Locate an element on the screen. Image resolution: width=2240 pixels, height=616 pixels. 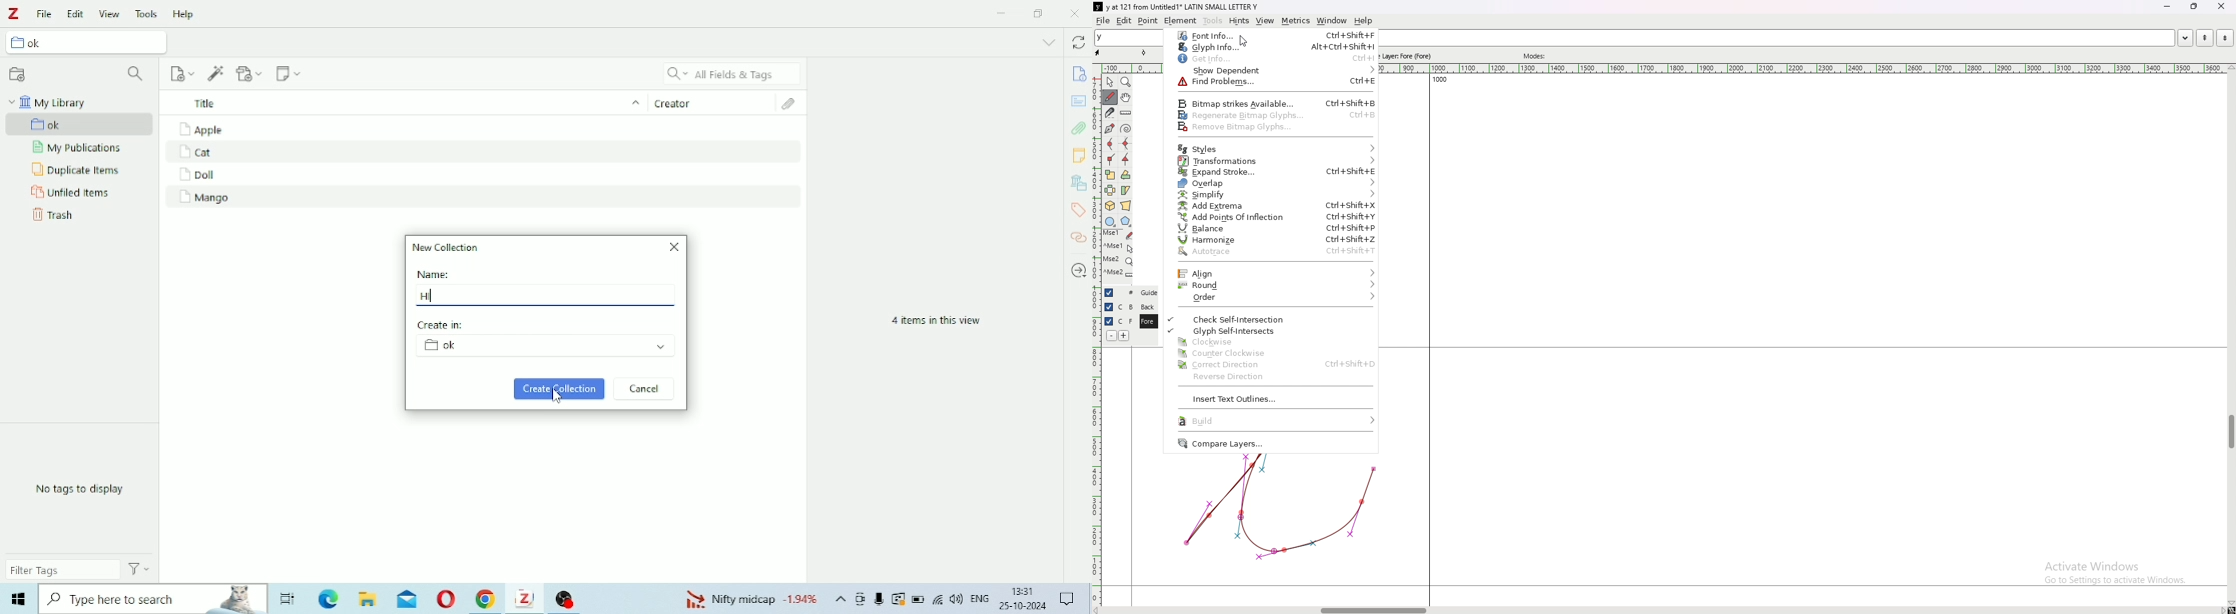
Tools is located at coordinates (147, 13).